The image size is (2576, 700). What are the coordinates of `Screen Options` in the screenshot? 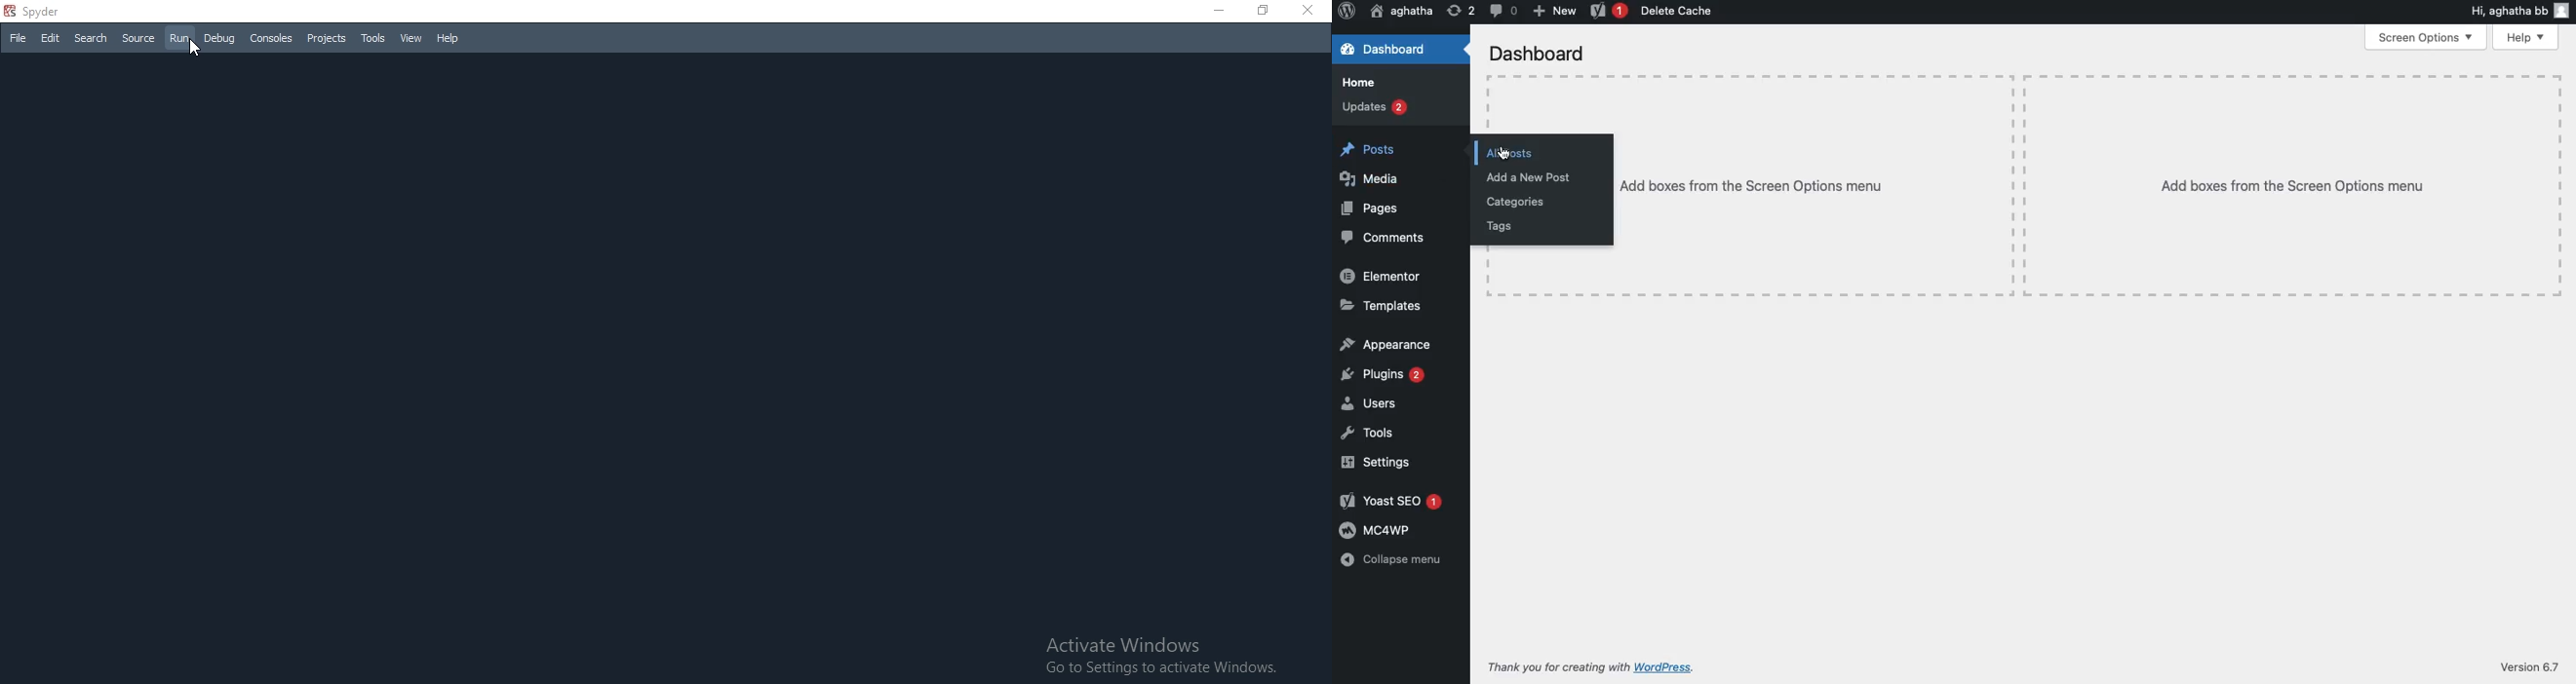 It's located at (2425, 38).